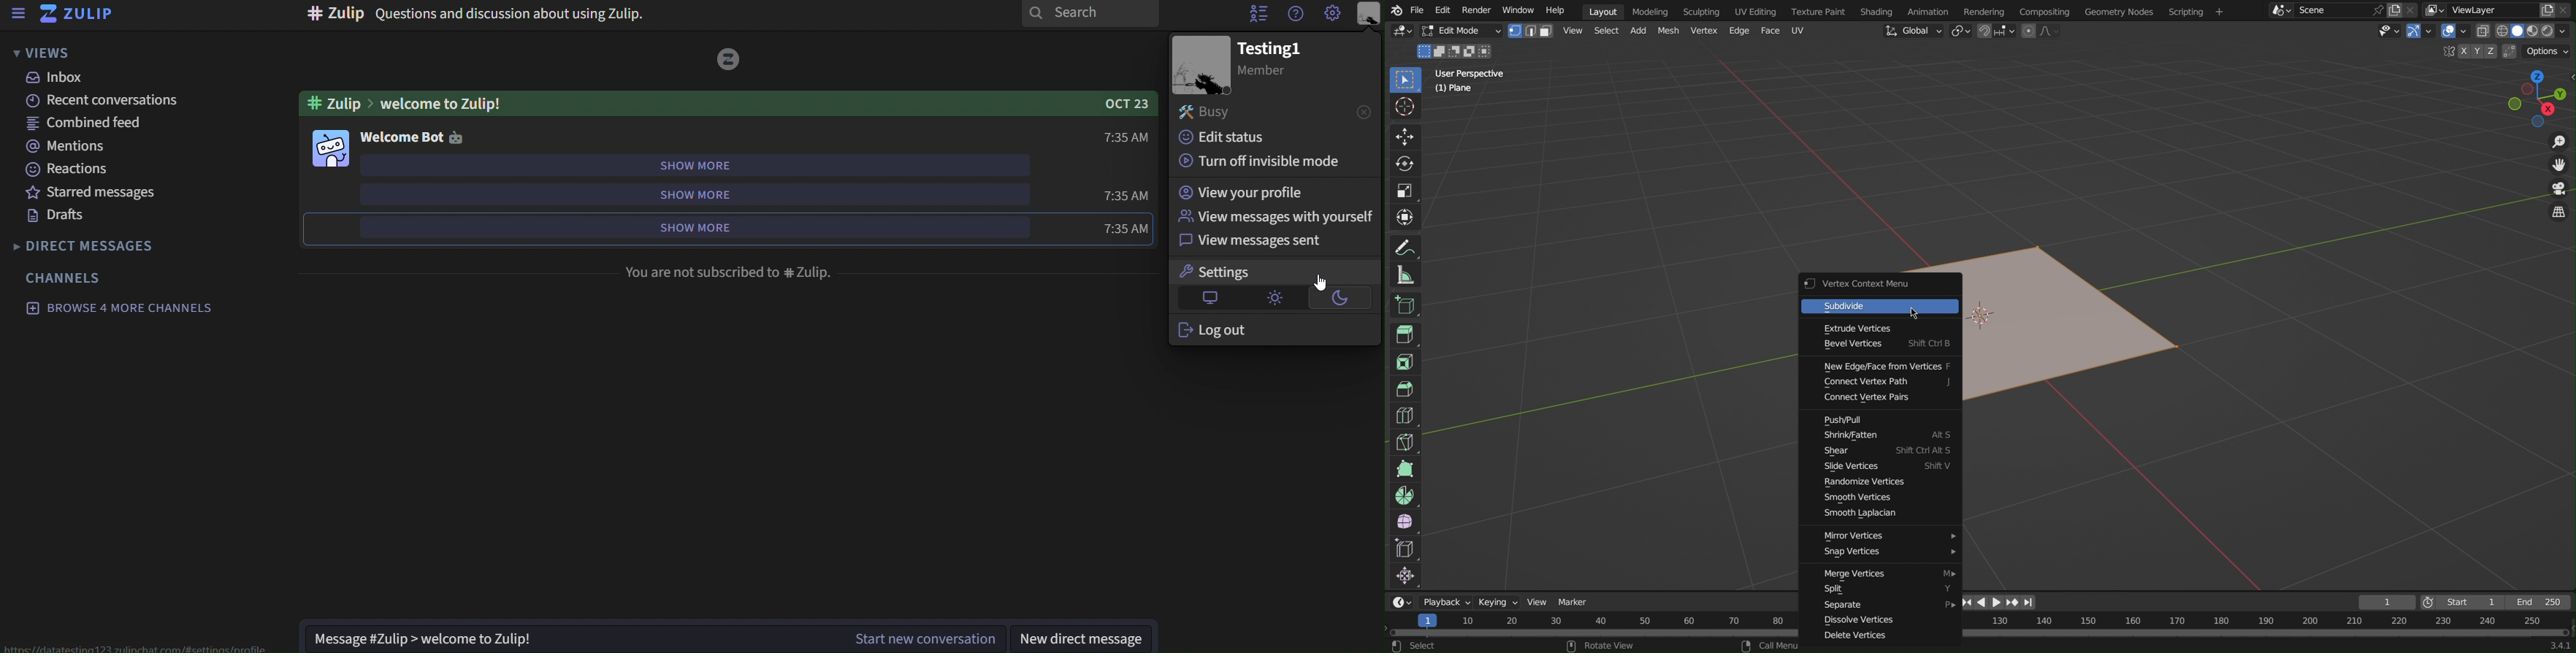 The width and height of the screenshot is (2576, 672). I want to click on Sculpting, so click(1701, 11).